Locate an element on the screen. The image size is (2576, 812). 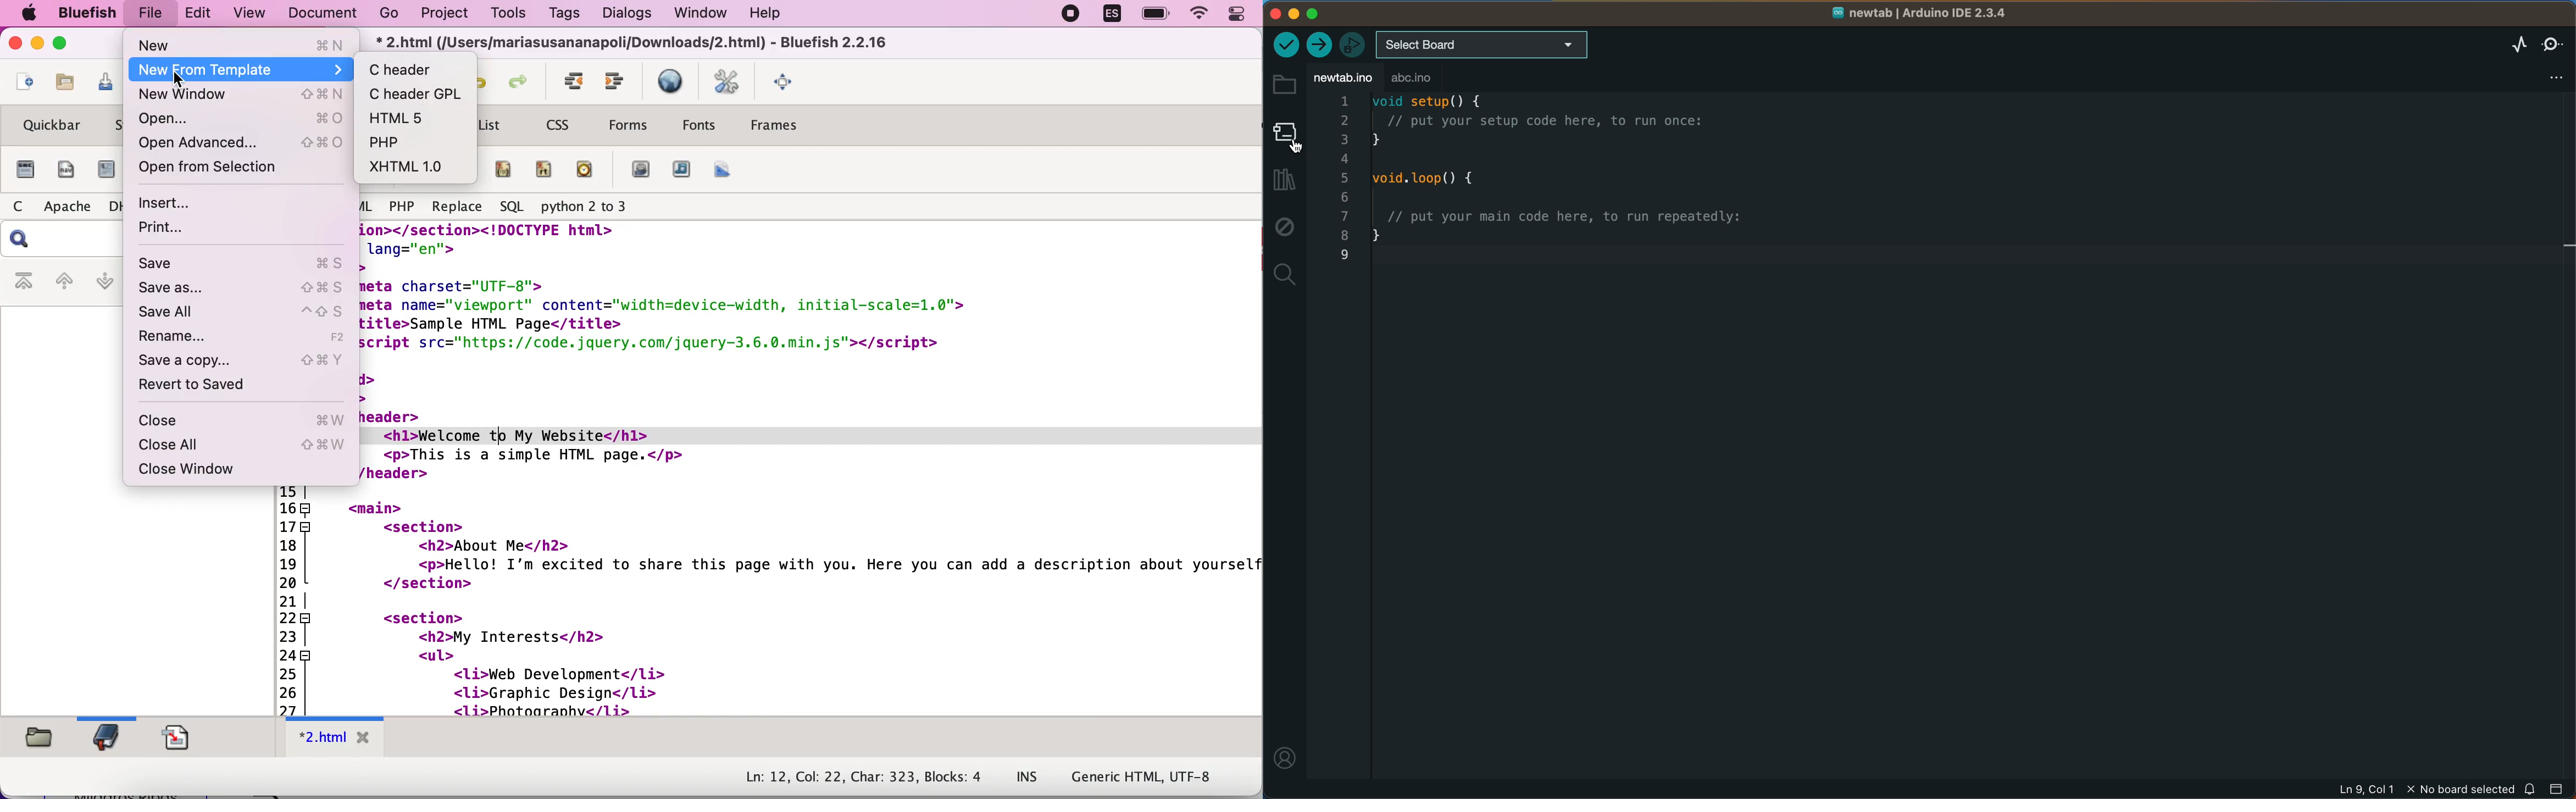
bookmarks is located at coordinates (108, 738).